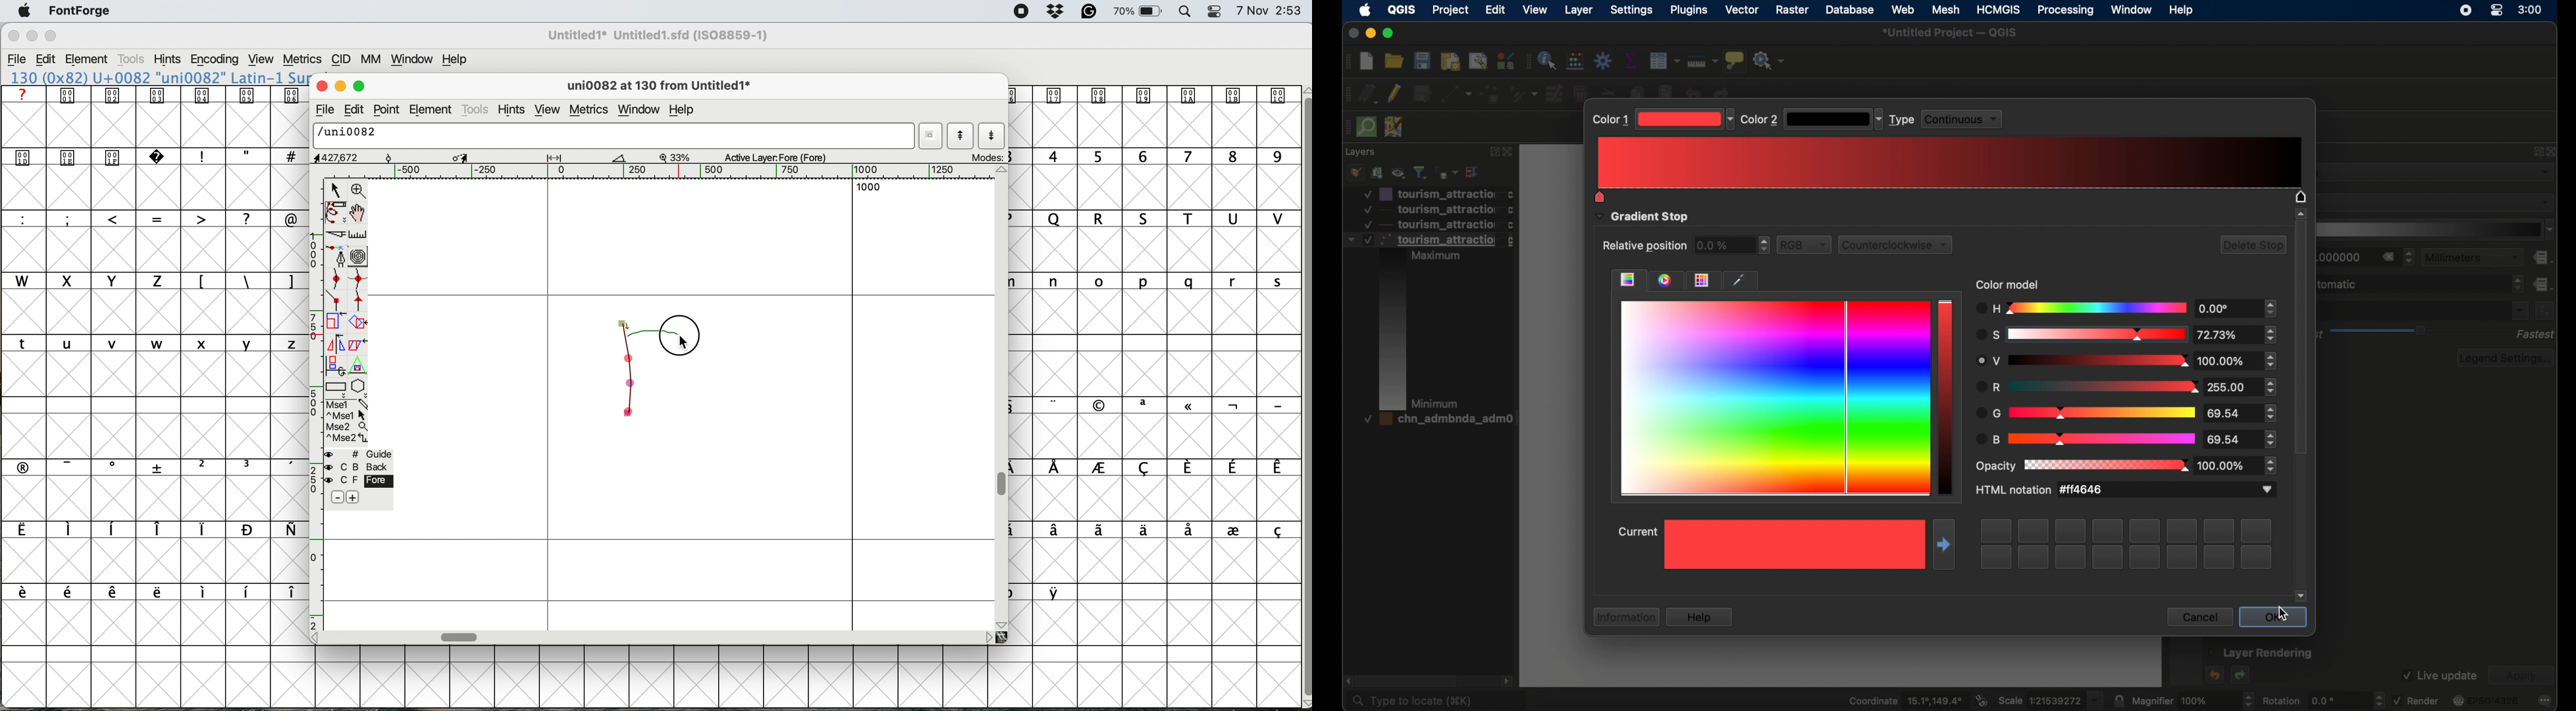 This screenshot has width=2576, height=728. Describe the element at coordinates (676, 157) in the screenshot. I see `zoom factor` at that location.